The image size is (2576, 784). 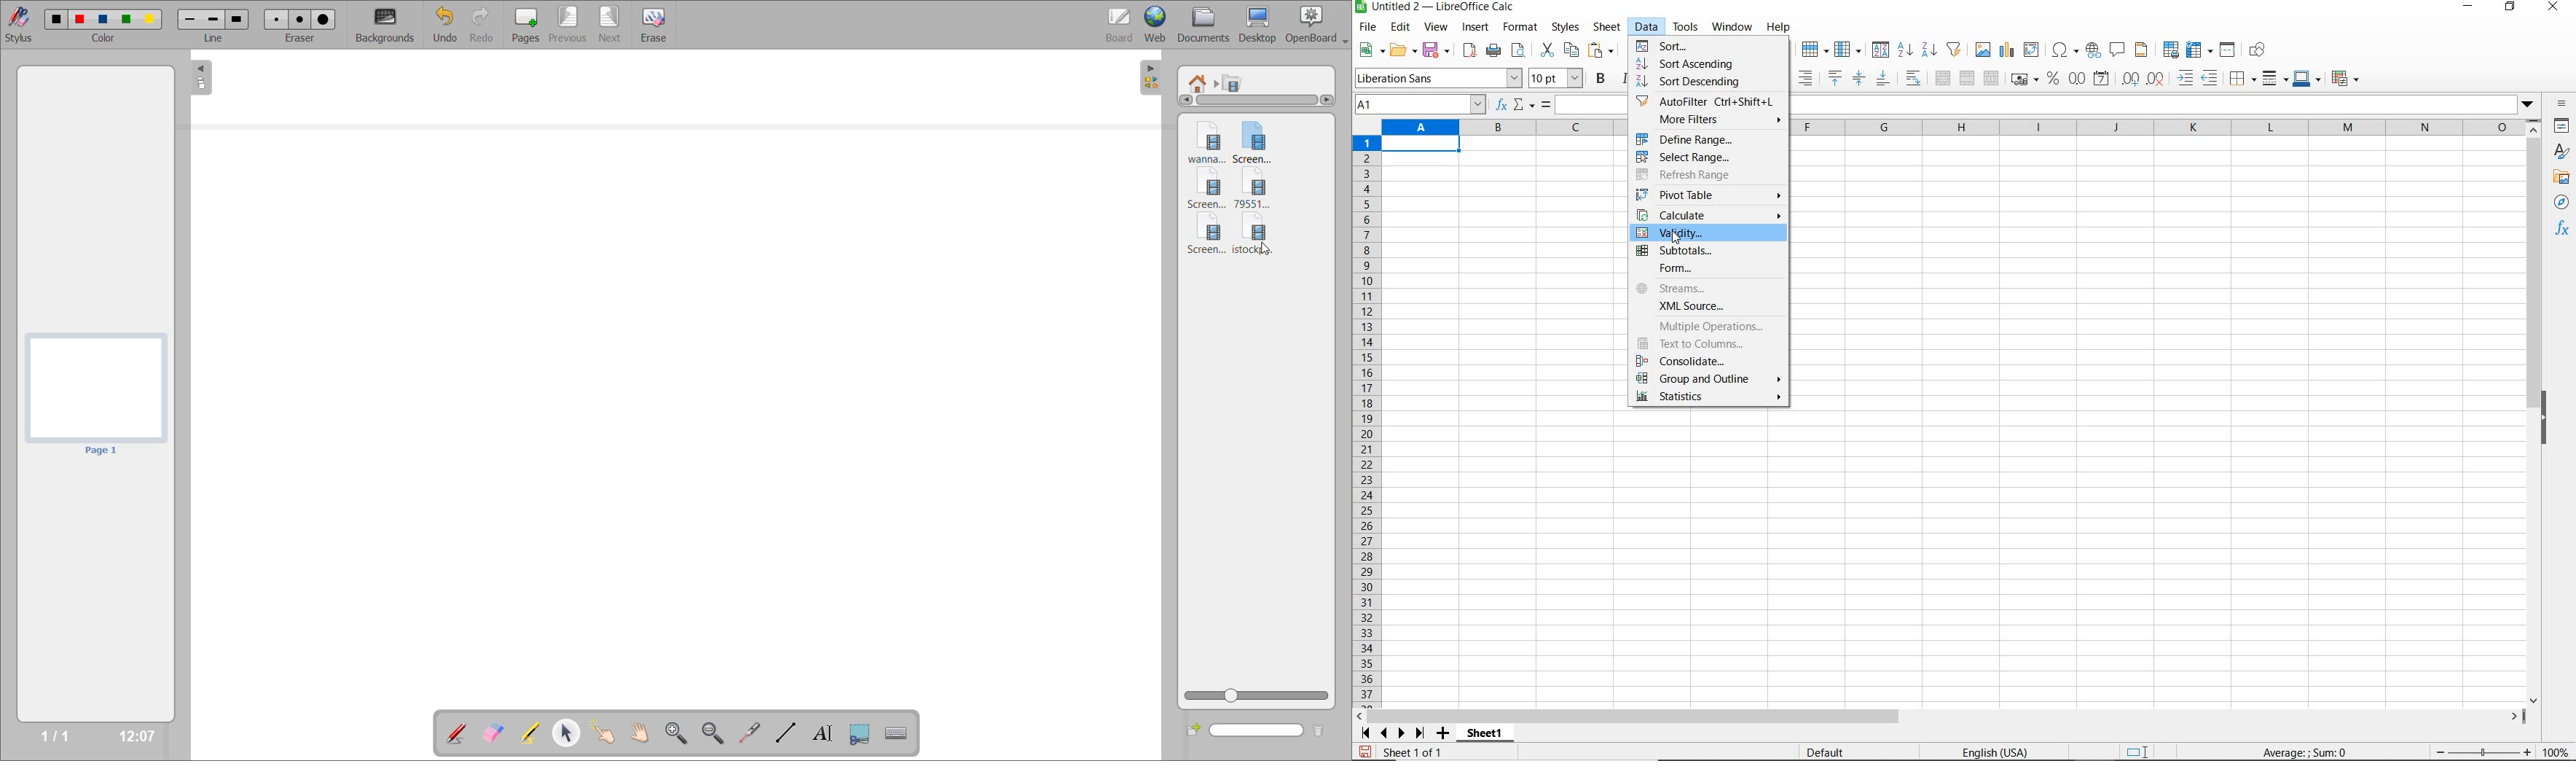 I want to click on insert hyperlink, so click(x=2093, y=49).